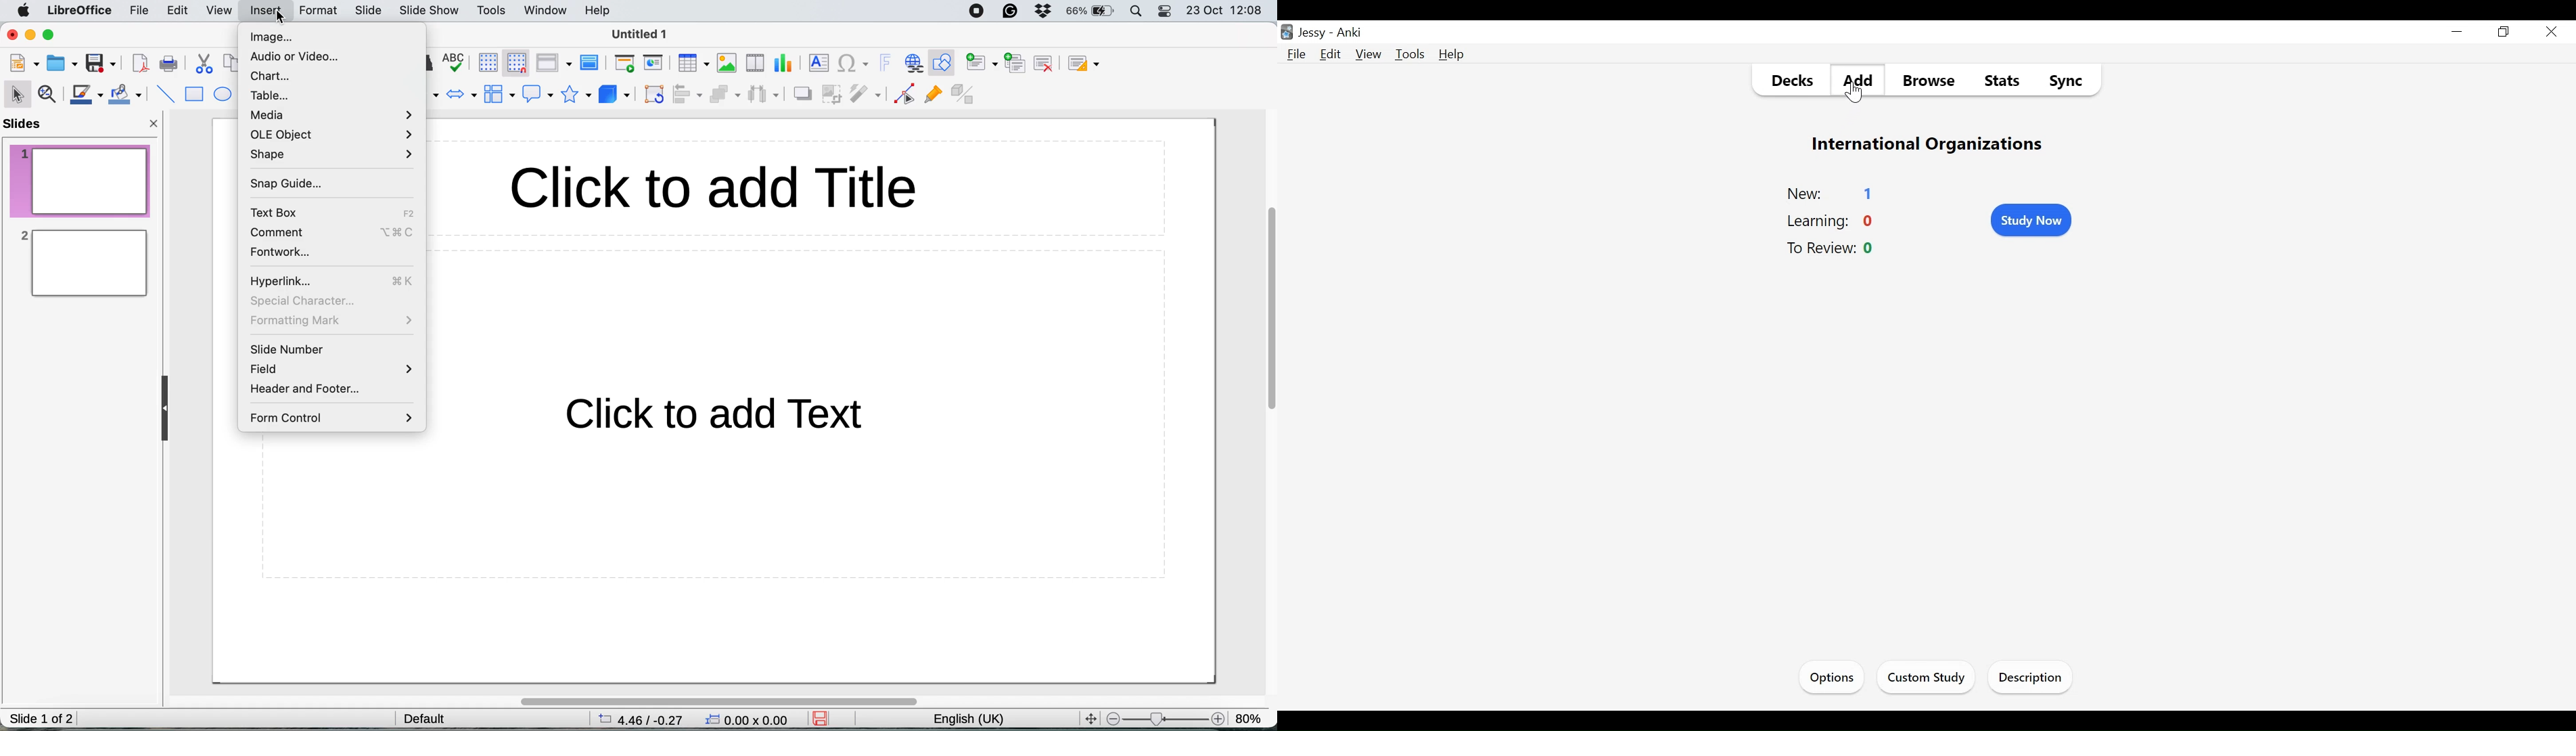  Describe the element at coordinates (1312, 33) in the screenshot. I see `User Name` at that location.